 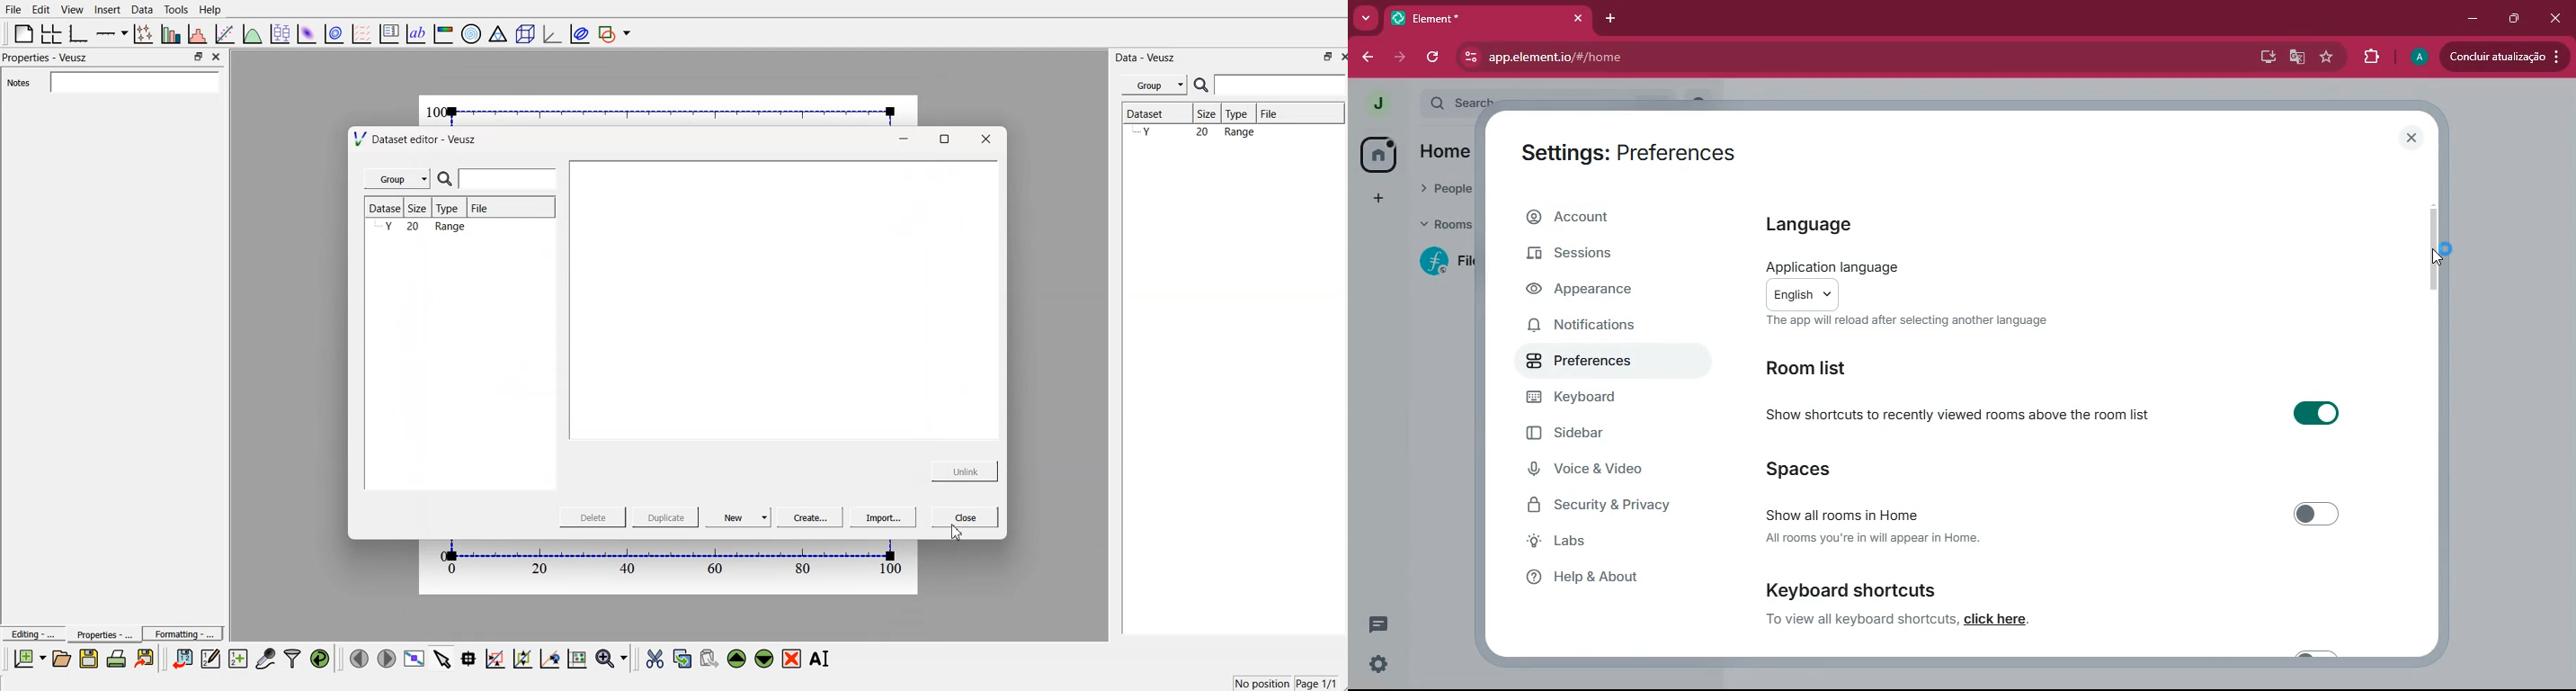 I want to click on add an axis to the plot, so click(x=112, y=32).